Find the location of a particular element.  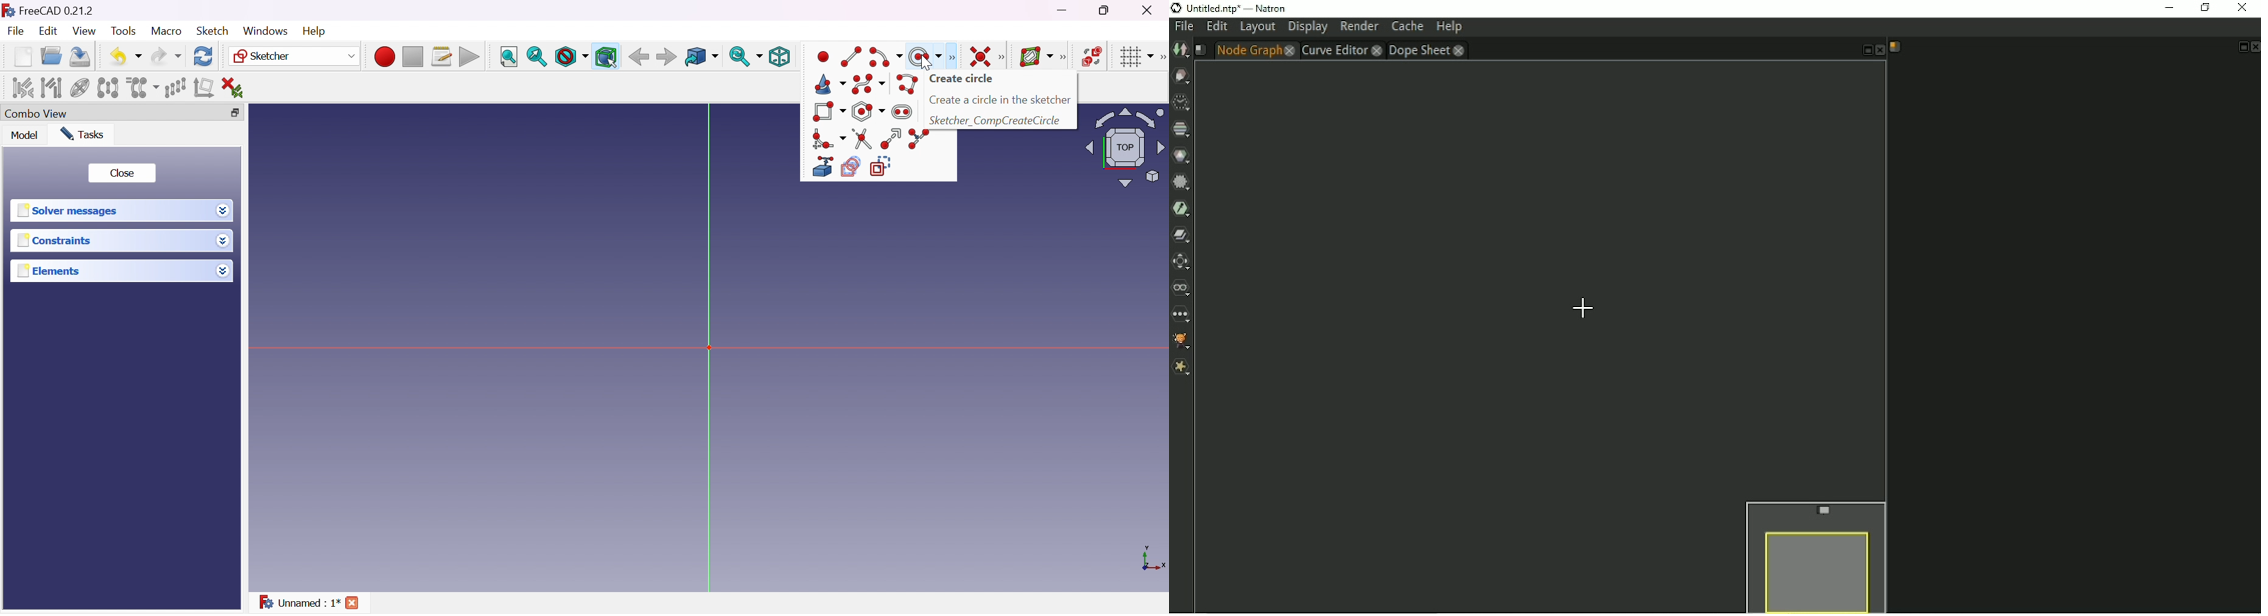

Drop down is located at coordinates (223, 270).